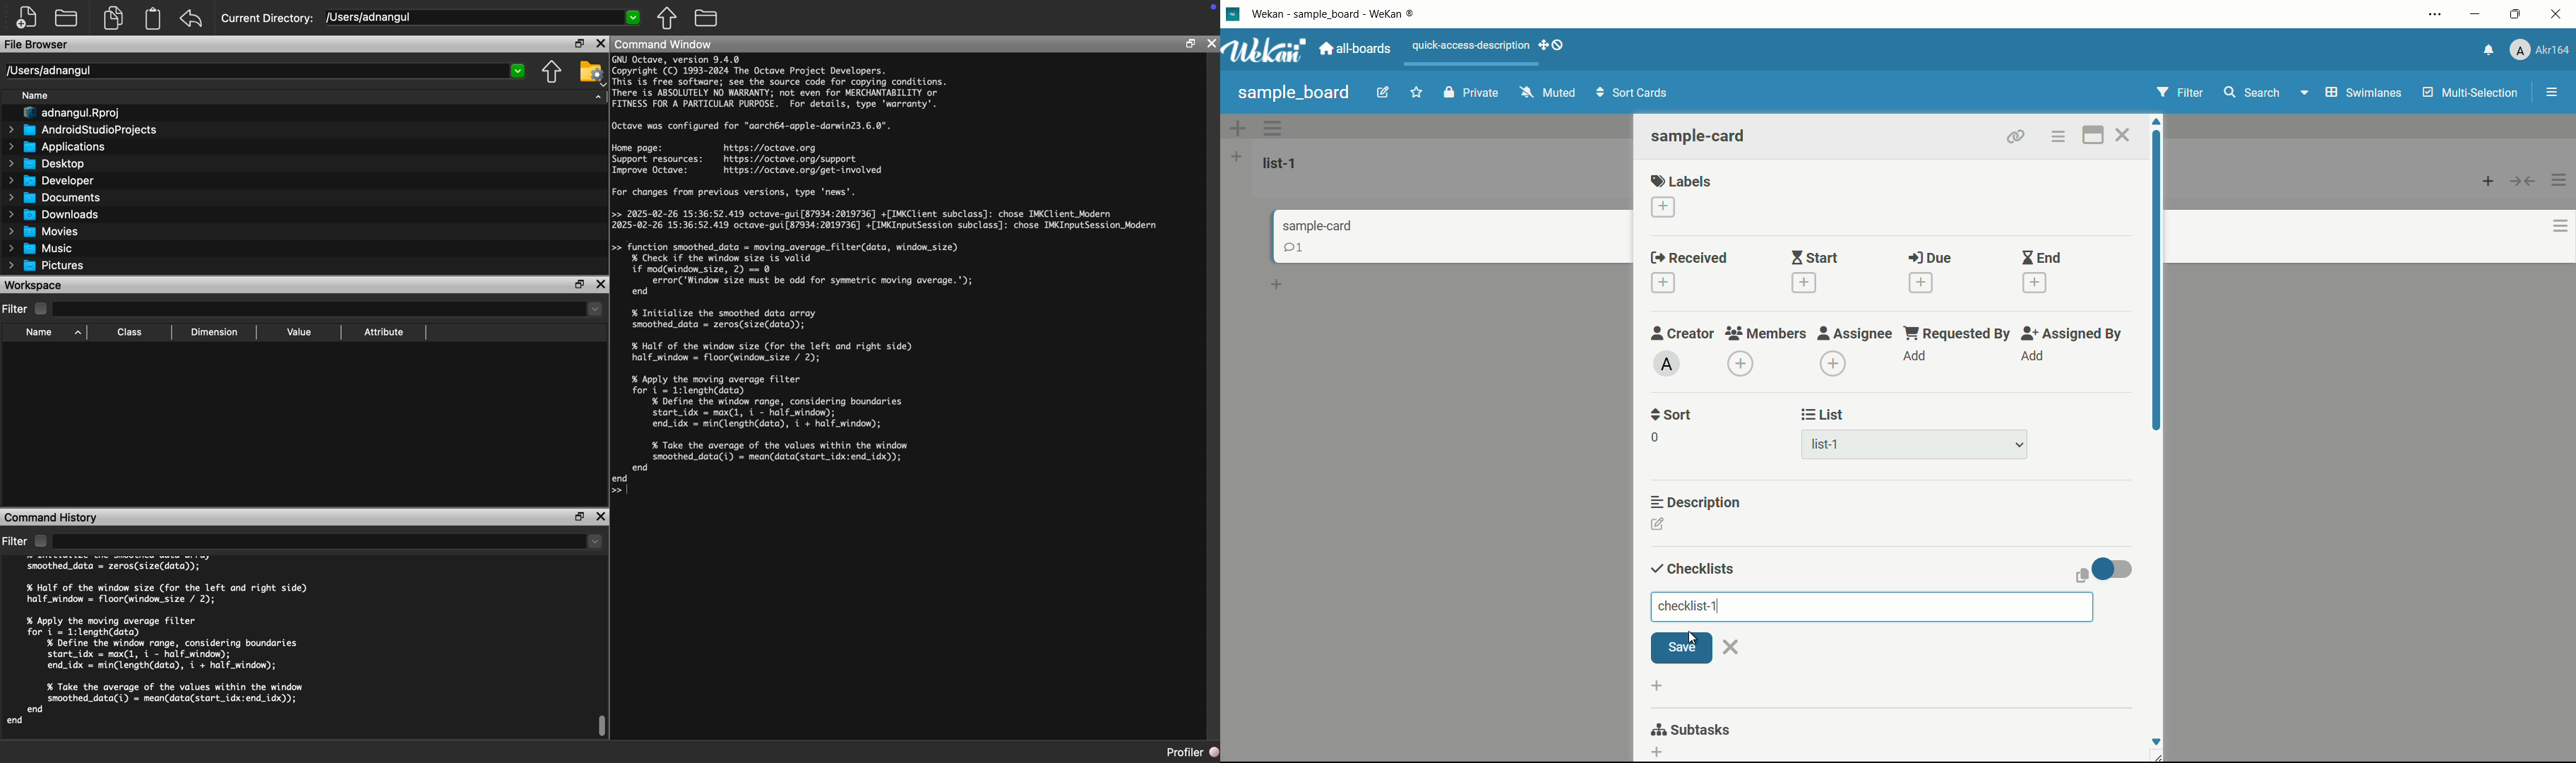  I want to click on start, so click(1816, 258).